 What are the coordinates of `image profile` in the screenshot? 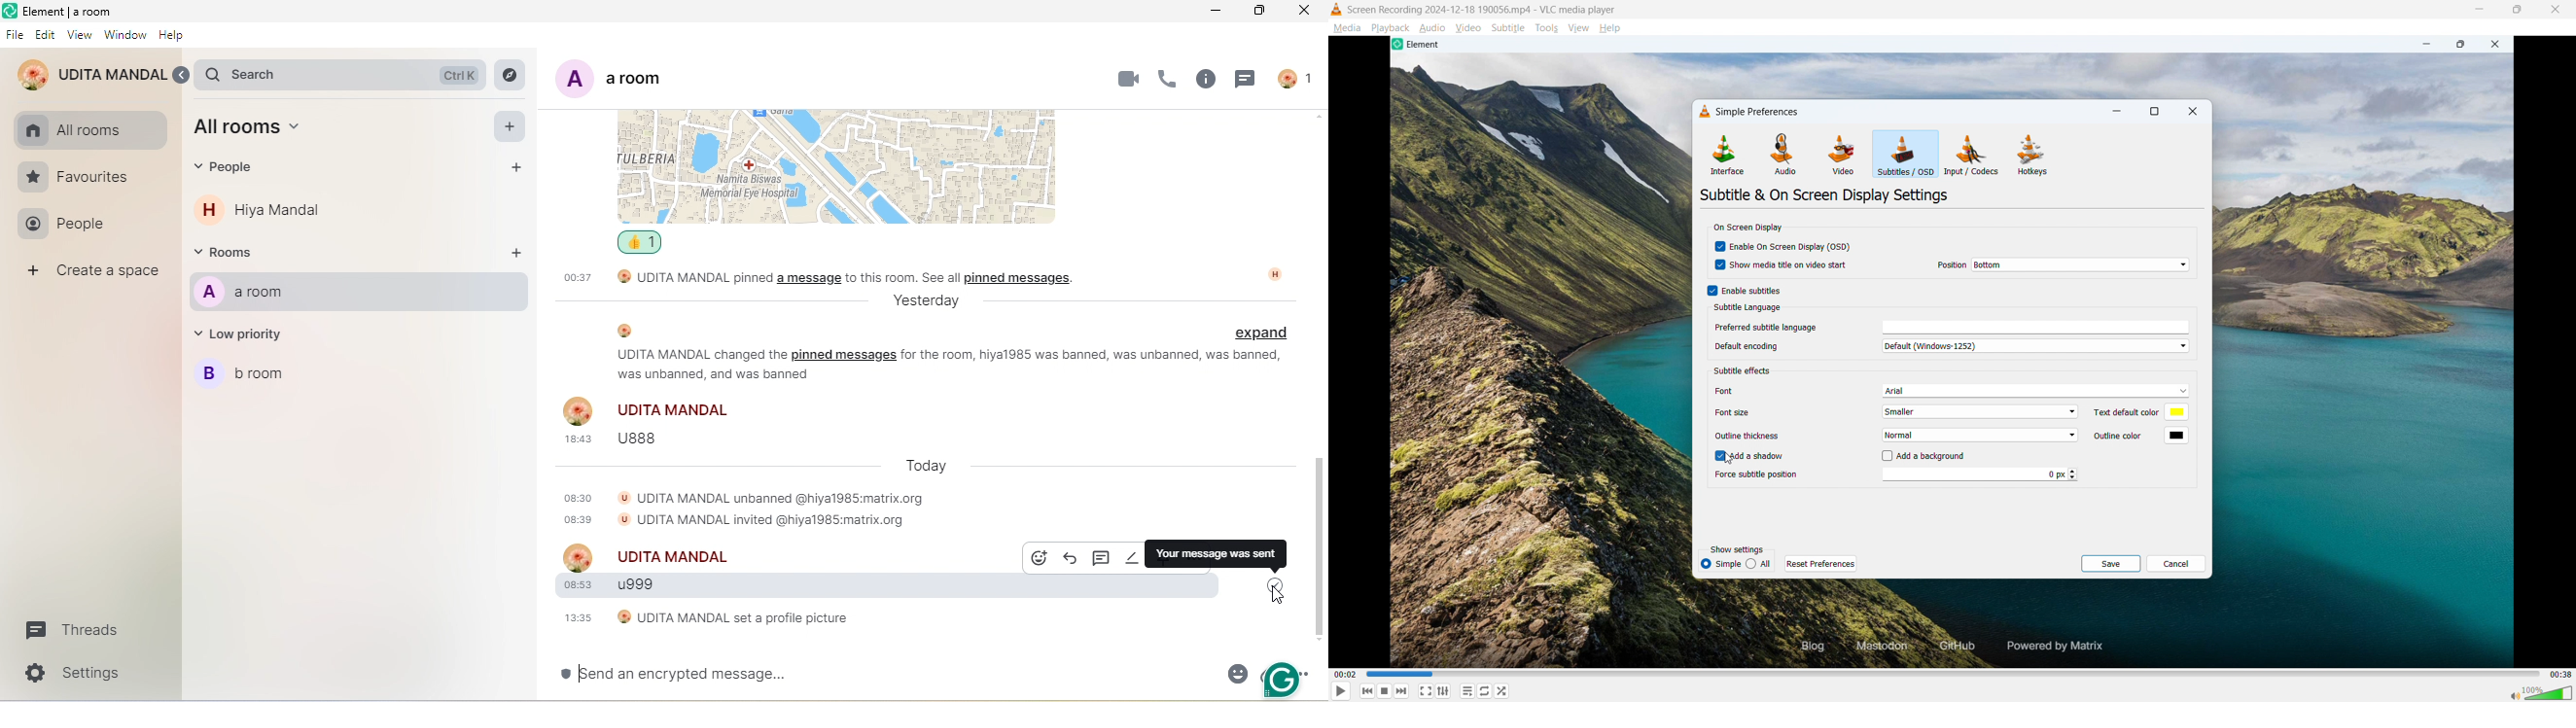 It's located at (1275, 274).